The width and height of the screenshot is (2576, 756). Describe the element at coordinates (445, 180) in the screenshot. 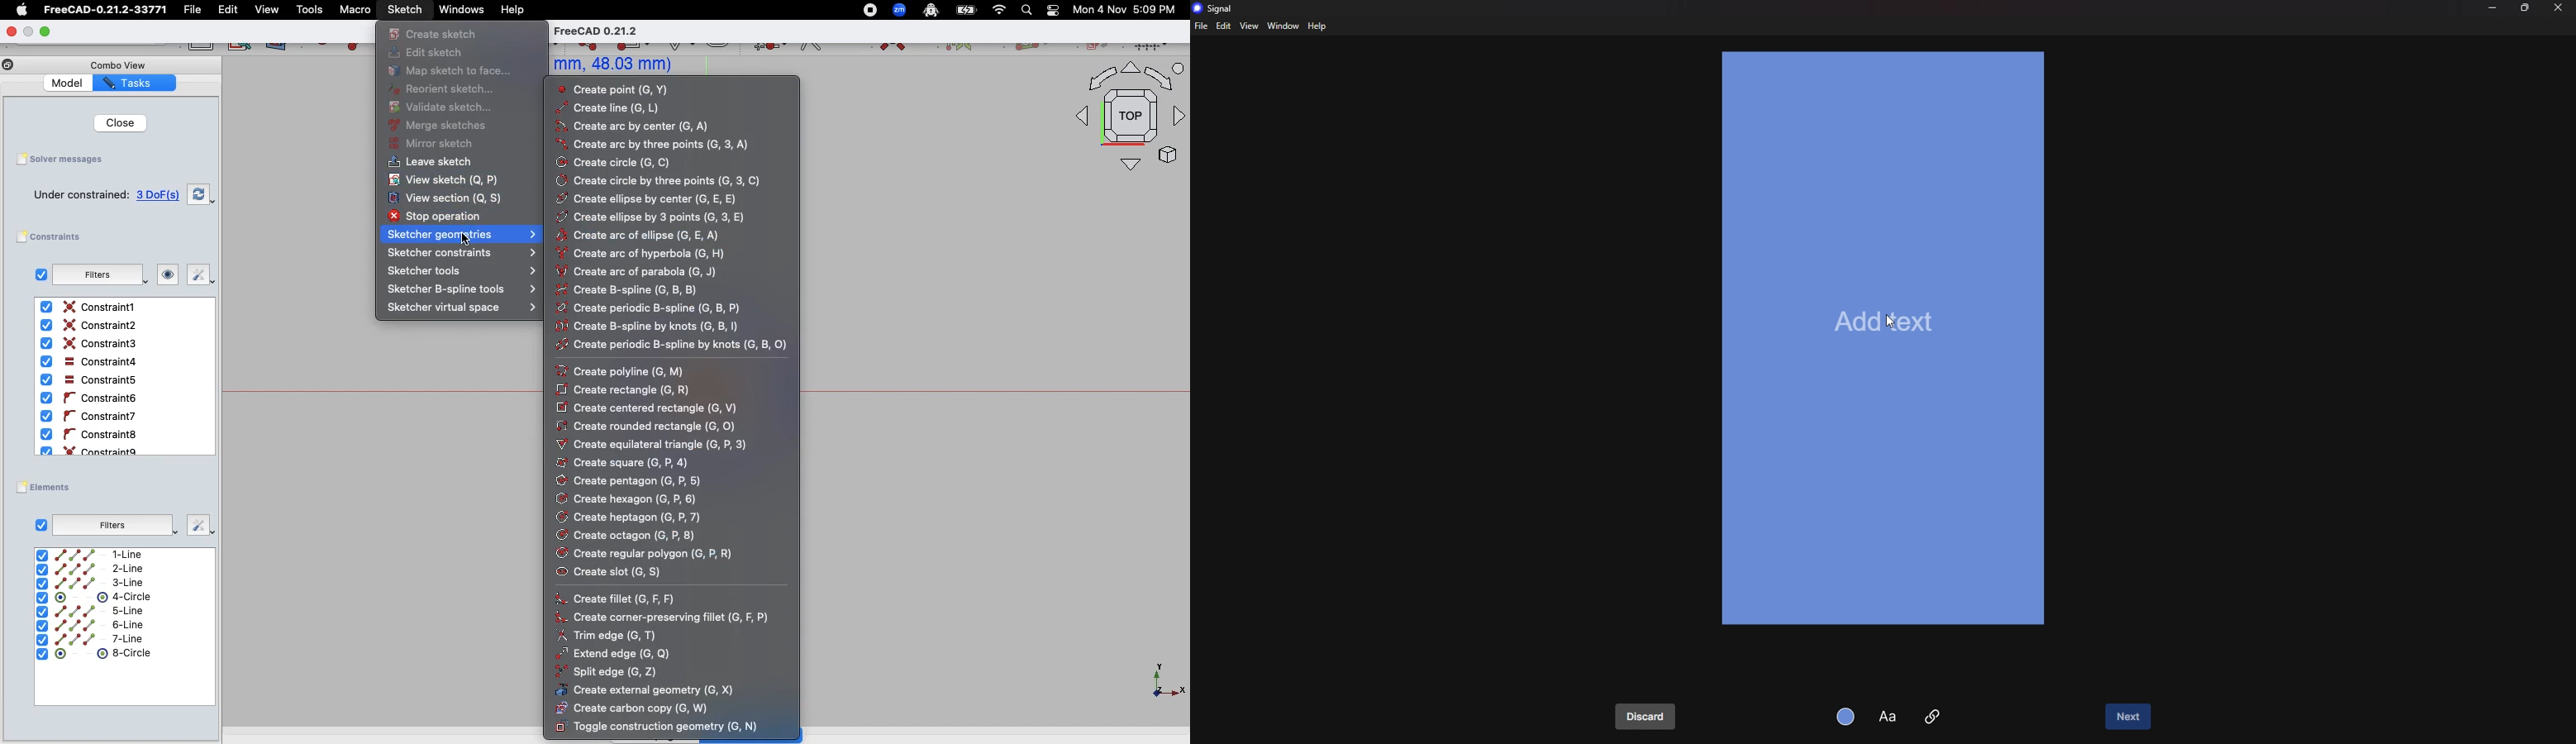

I see `View sketch` at that location.